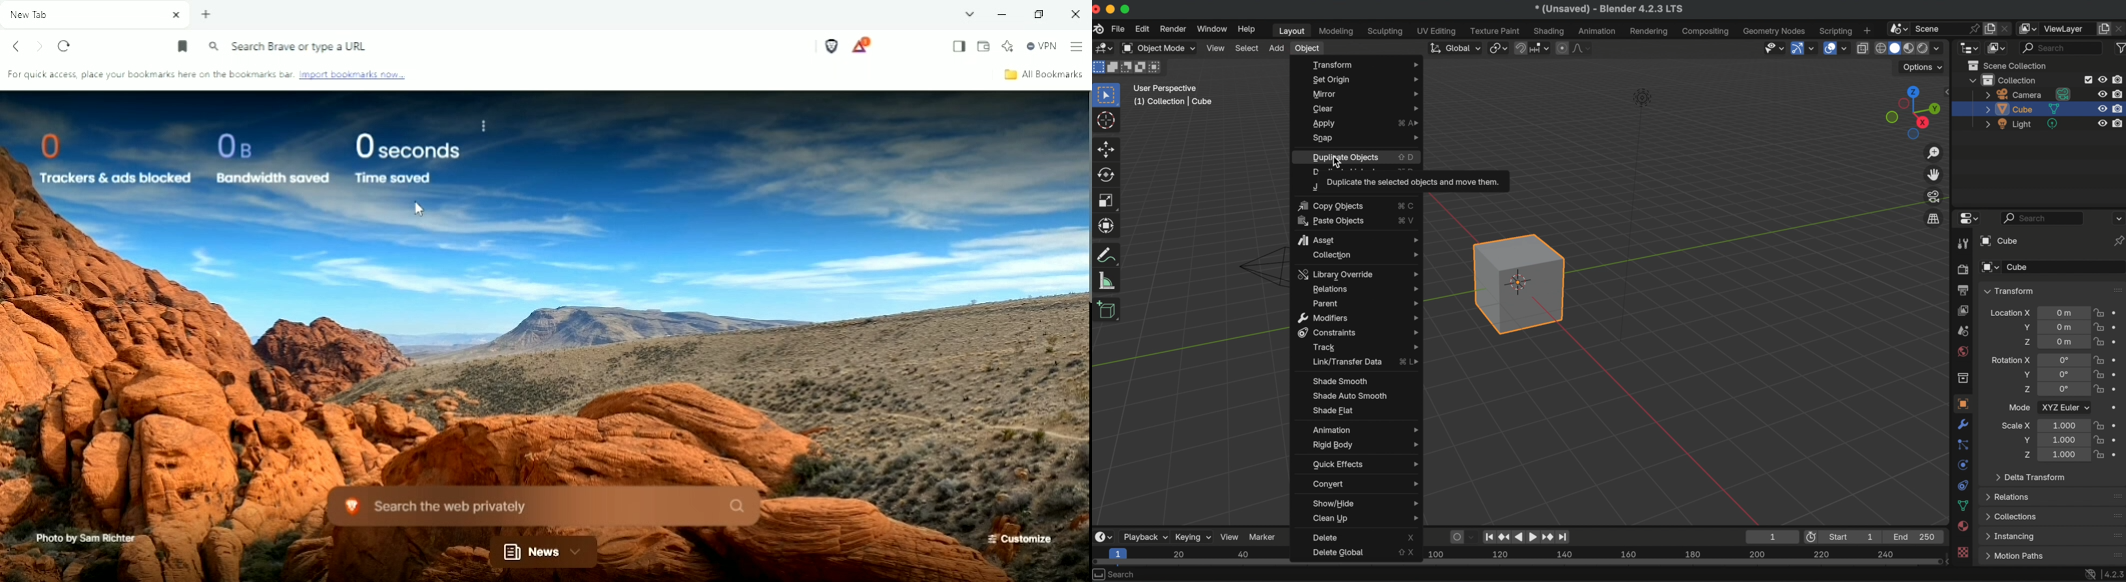  Describe the element at coordinates (267, 158) in the screenshot. I see `0B Bandwidth saved` at that location.